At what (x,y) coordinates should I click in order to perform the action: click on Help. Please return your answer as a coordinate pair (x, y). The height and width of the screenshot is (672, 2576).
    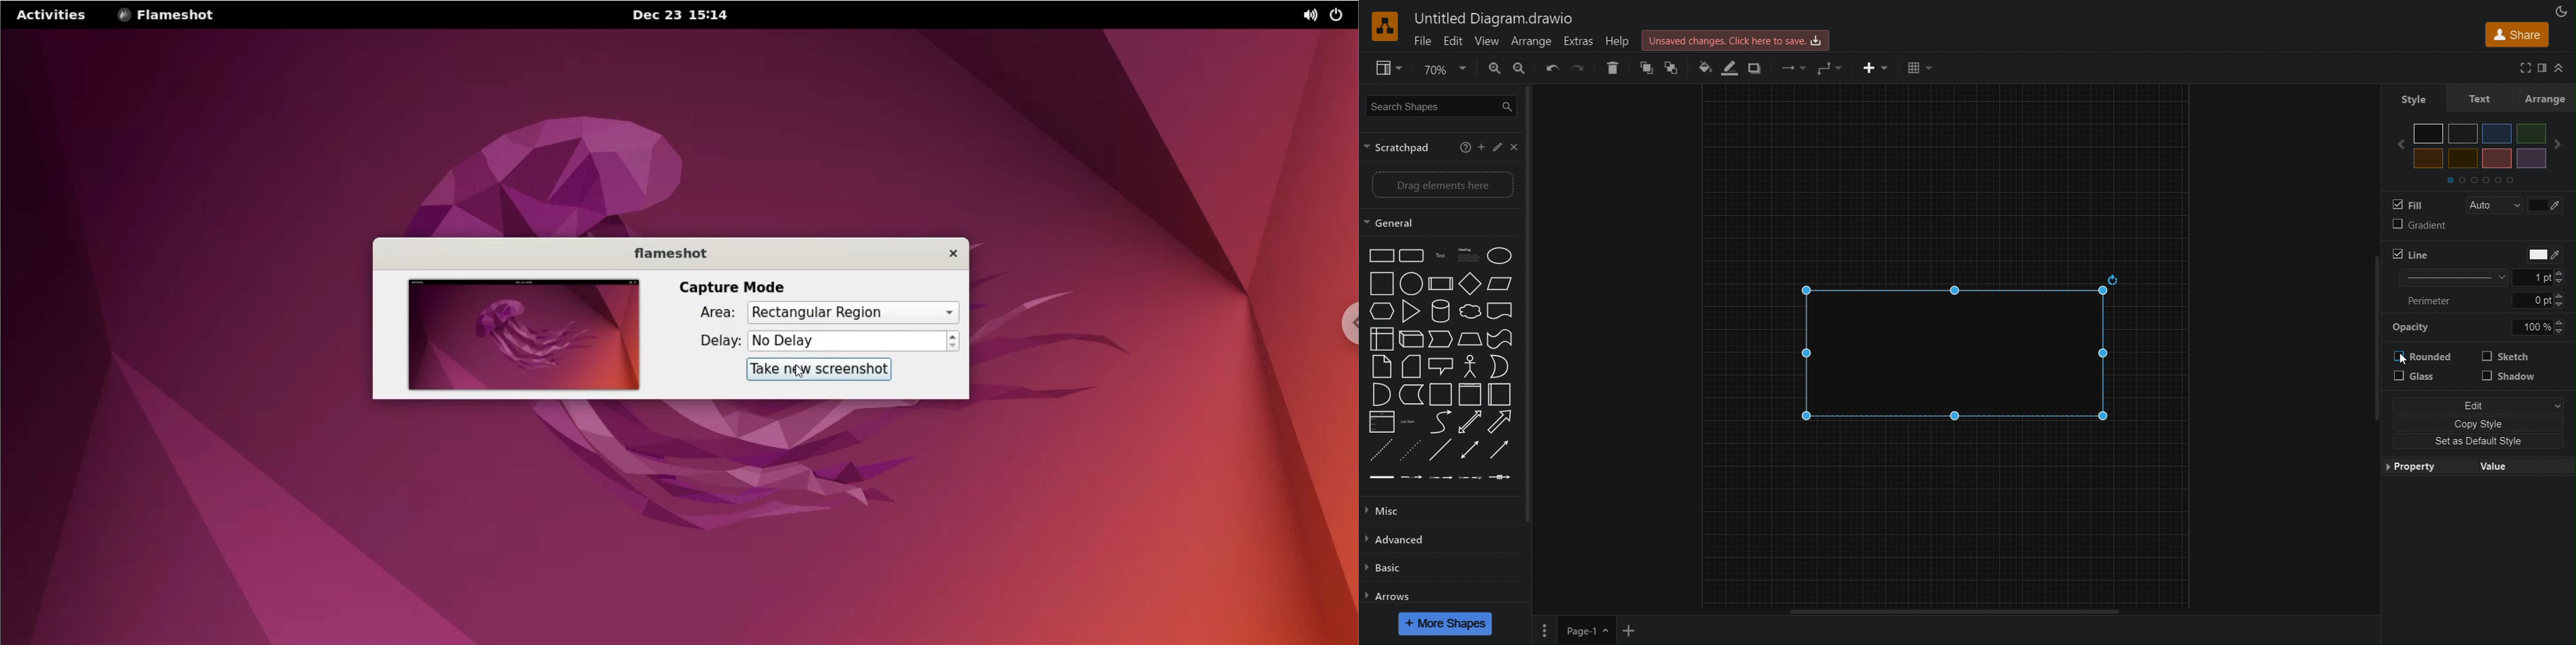
    Looking at the image, I should click on (1621, 42).